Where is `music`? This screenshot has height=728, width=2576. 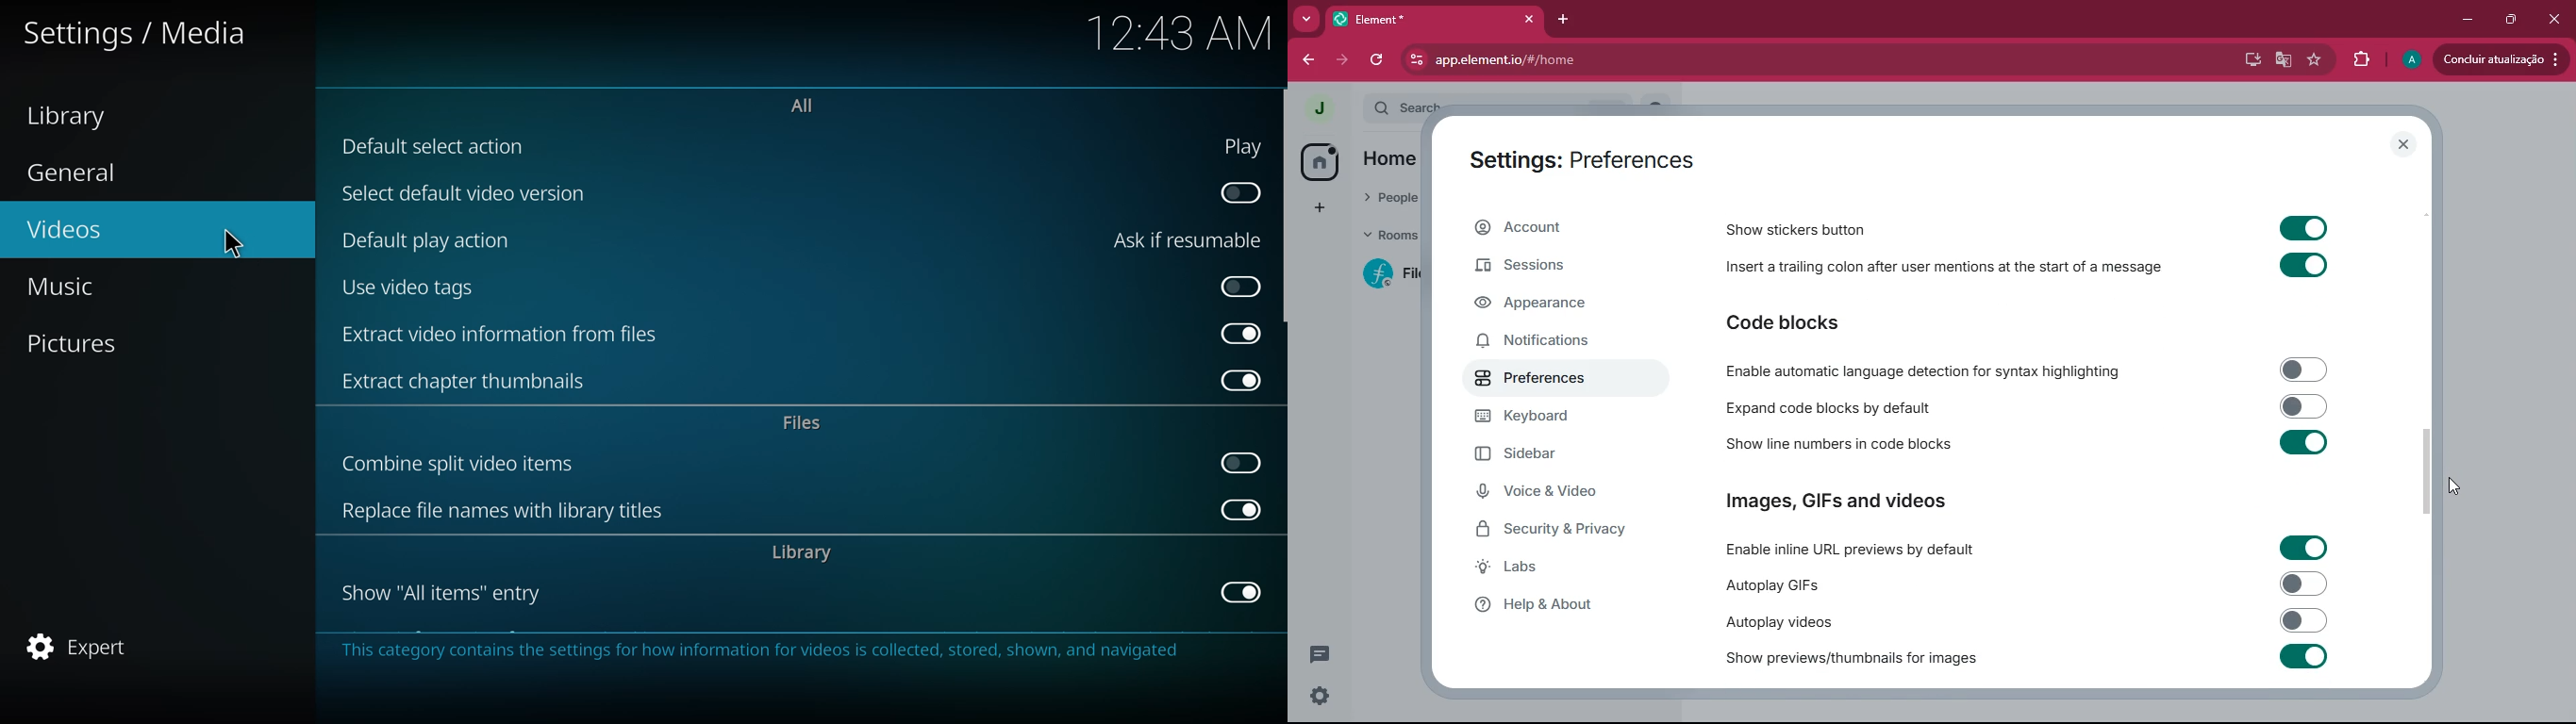 music is located at coordinates (70, 288).